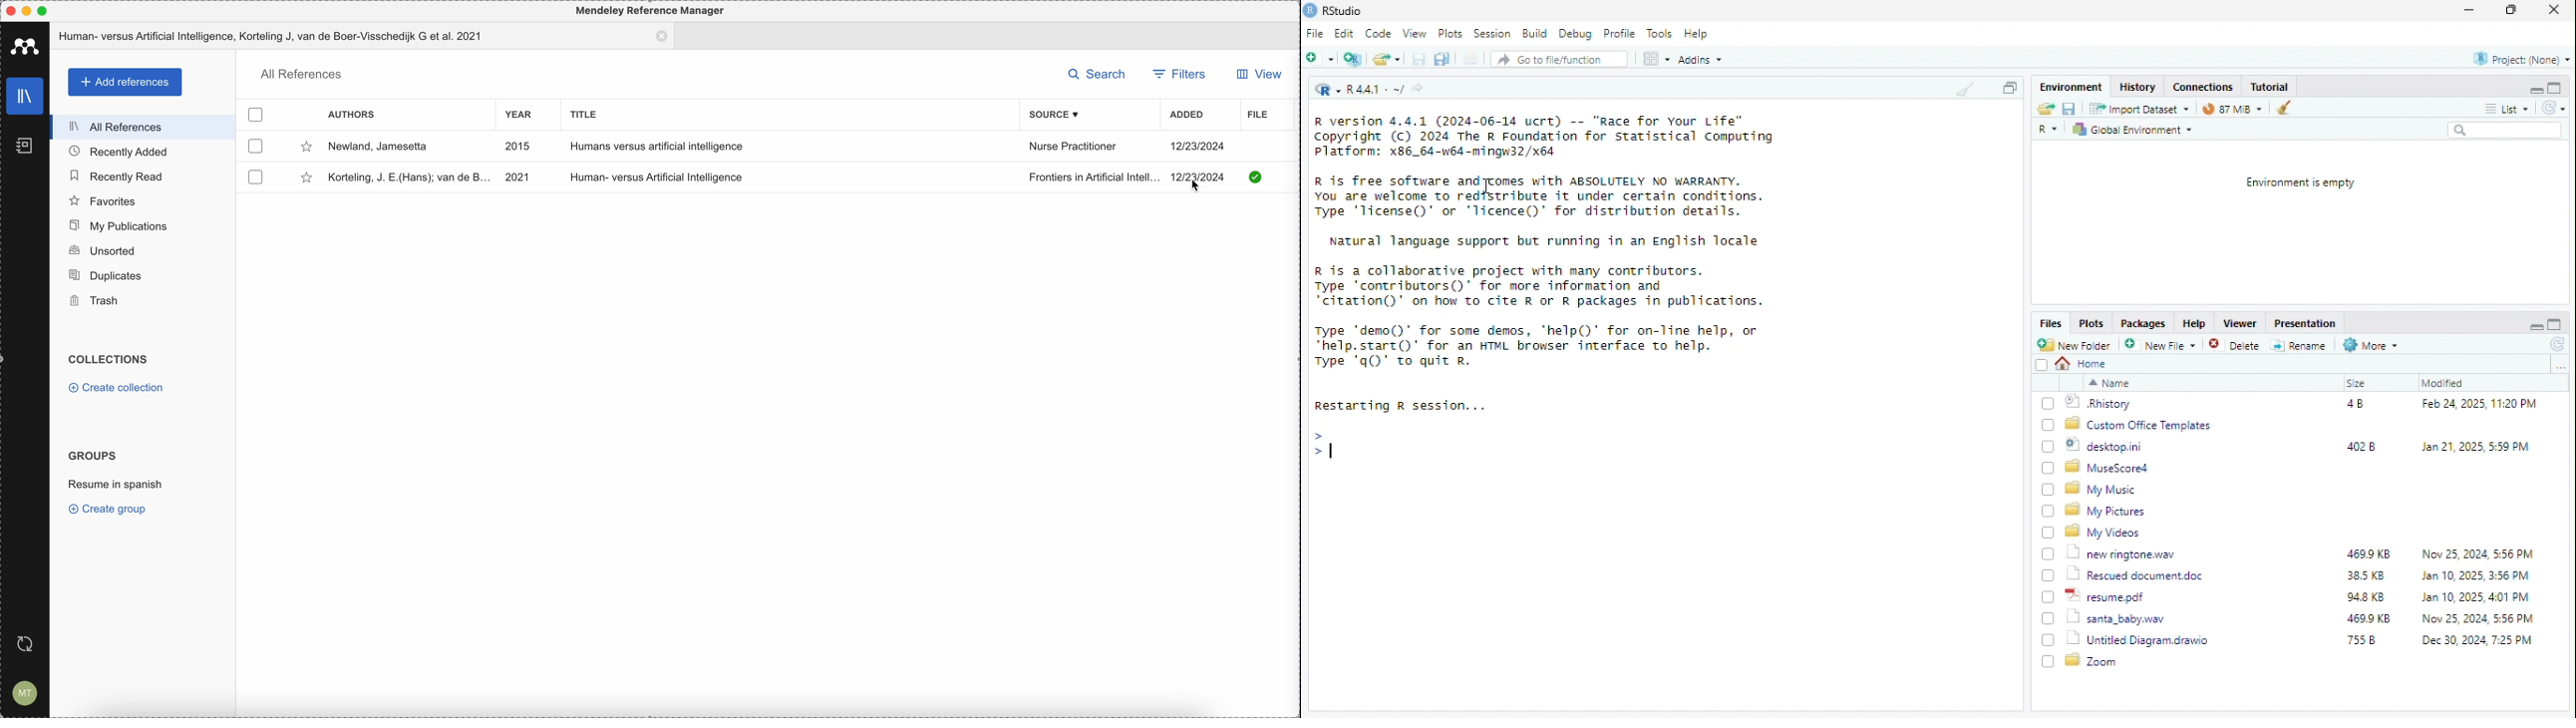  I want to click on Presentation, so click(2308, 324).